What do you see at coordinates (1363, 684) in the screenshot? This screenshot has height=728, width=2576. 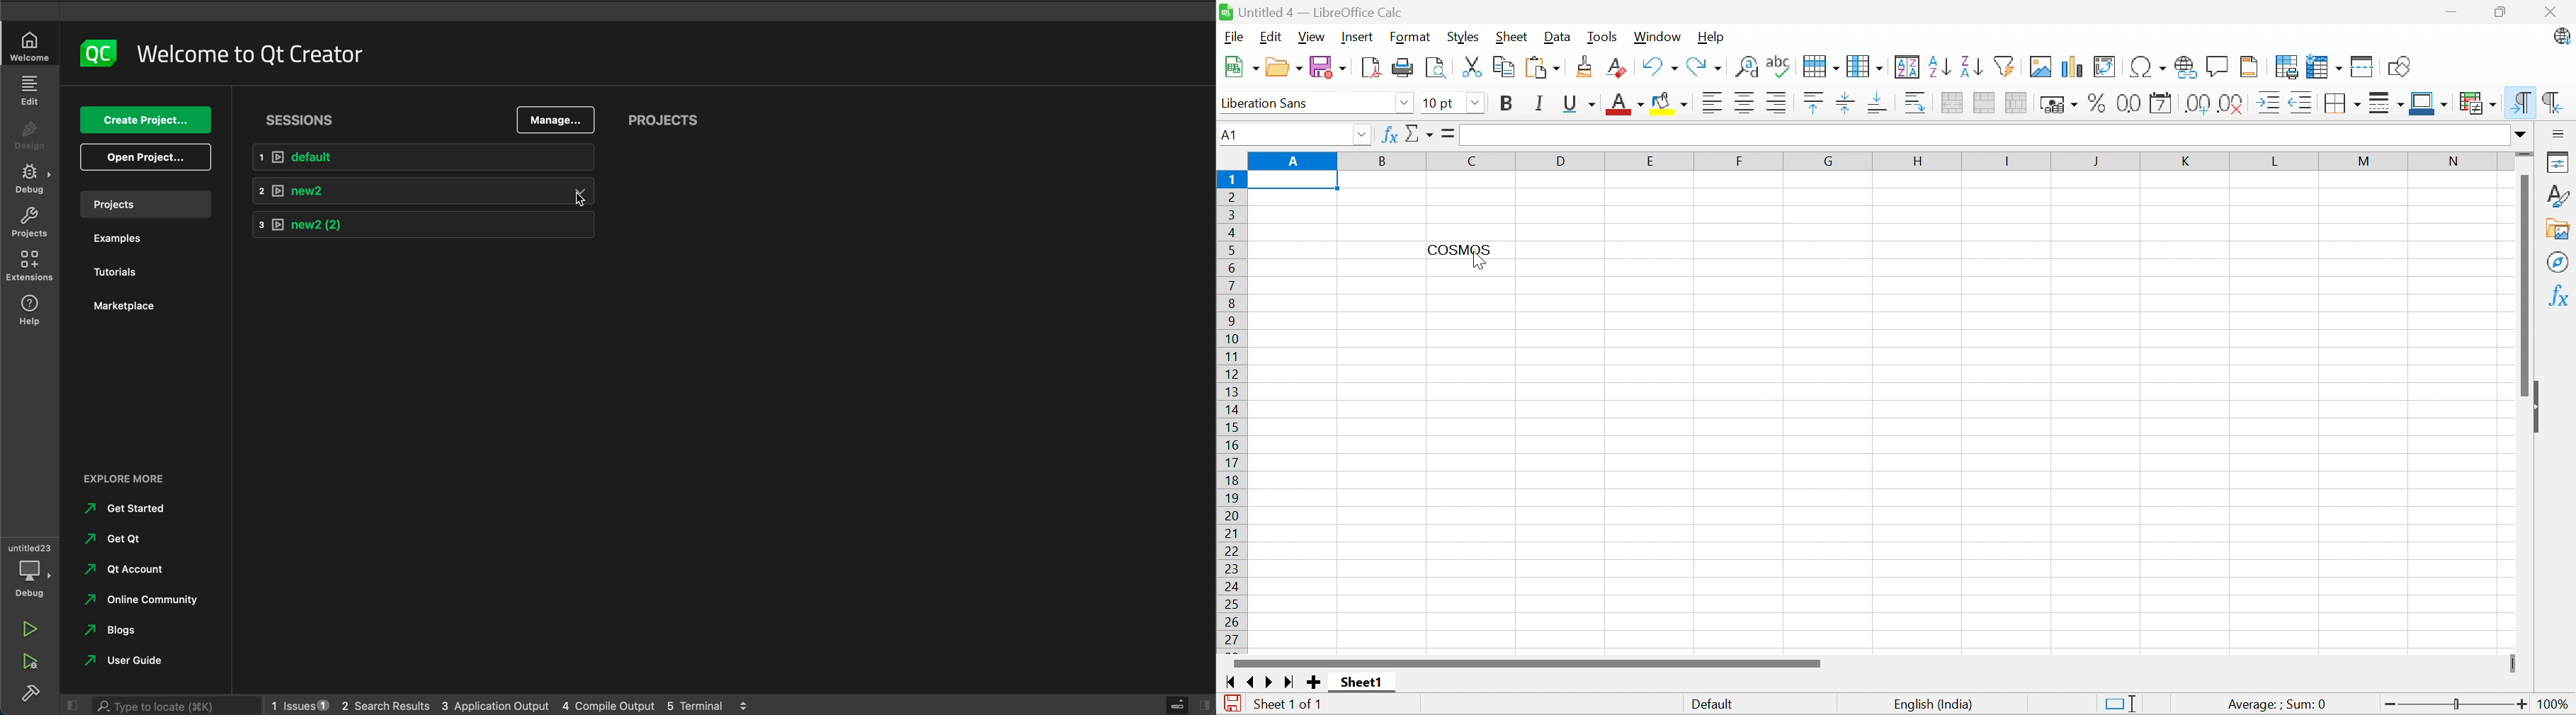 I see `Sheet 1` at bounding box center [1363, 684].